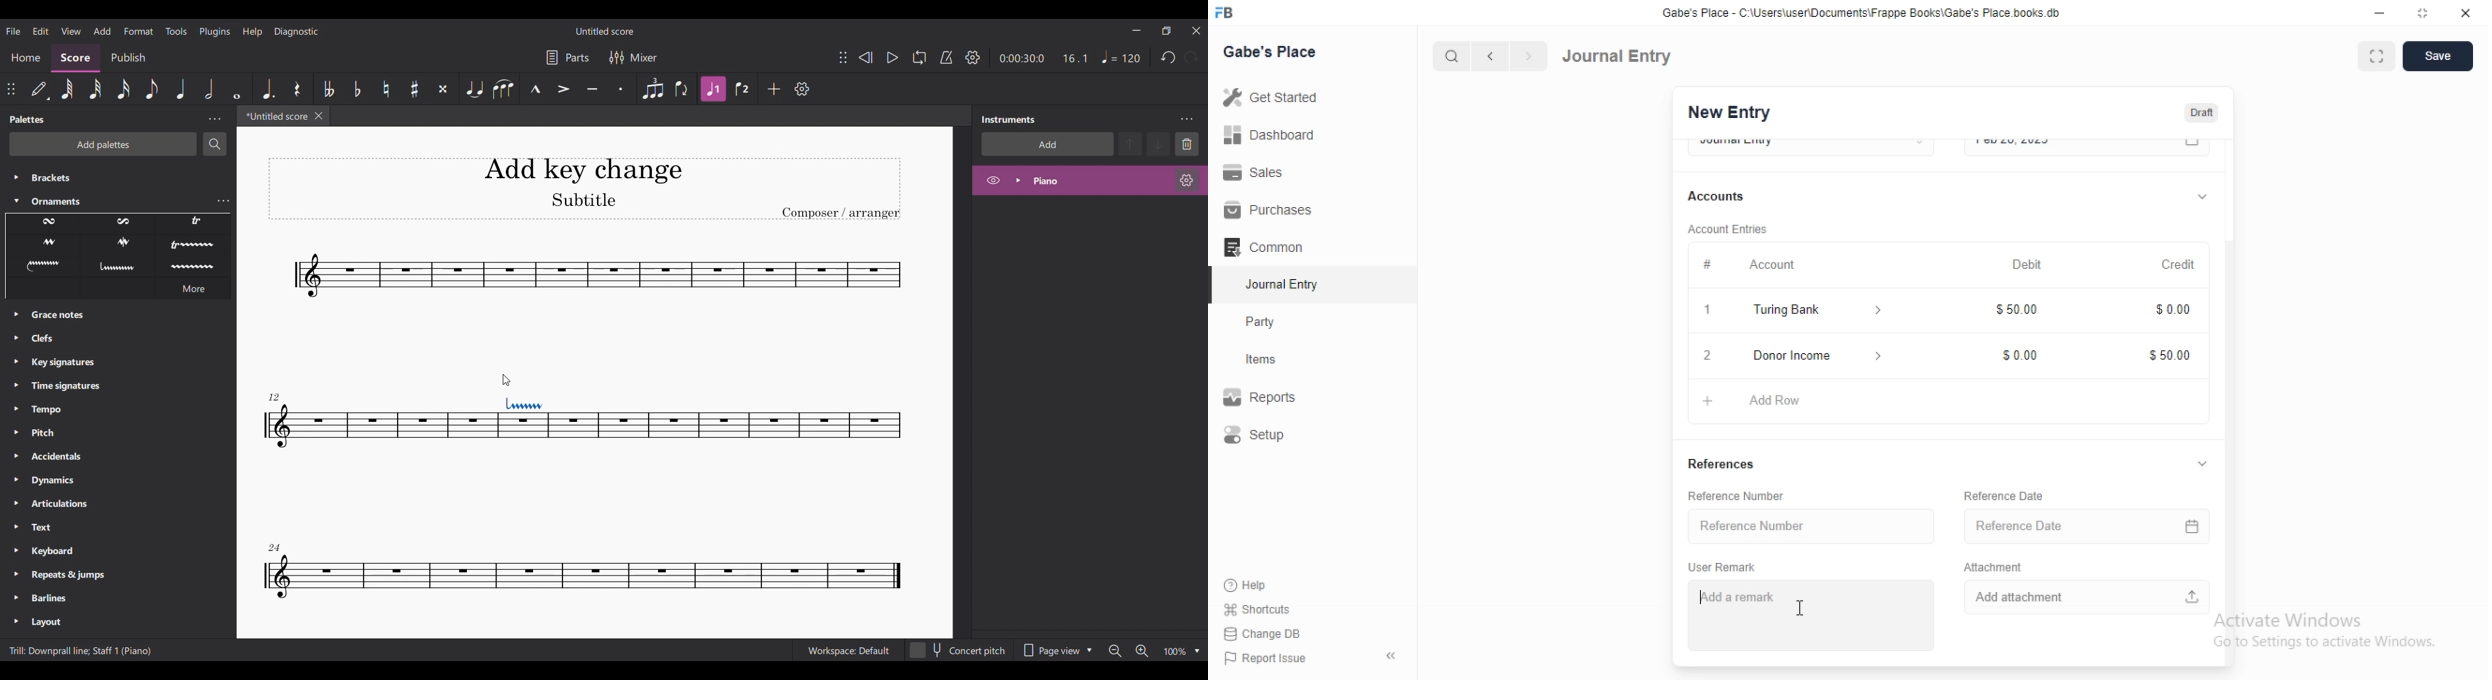  I want to click on File menu, so click(13, 30).